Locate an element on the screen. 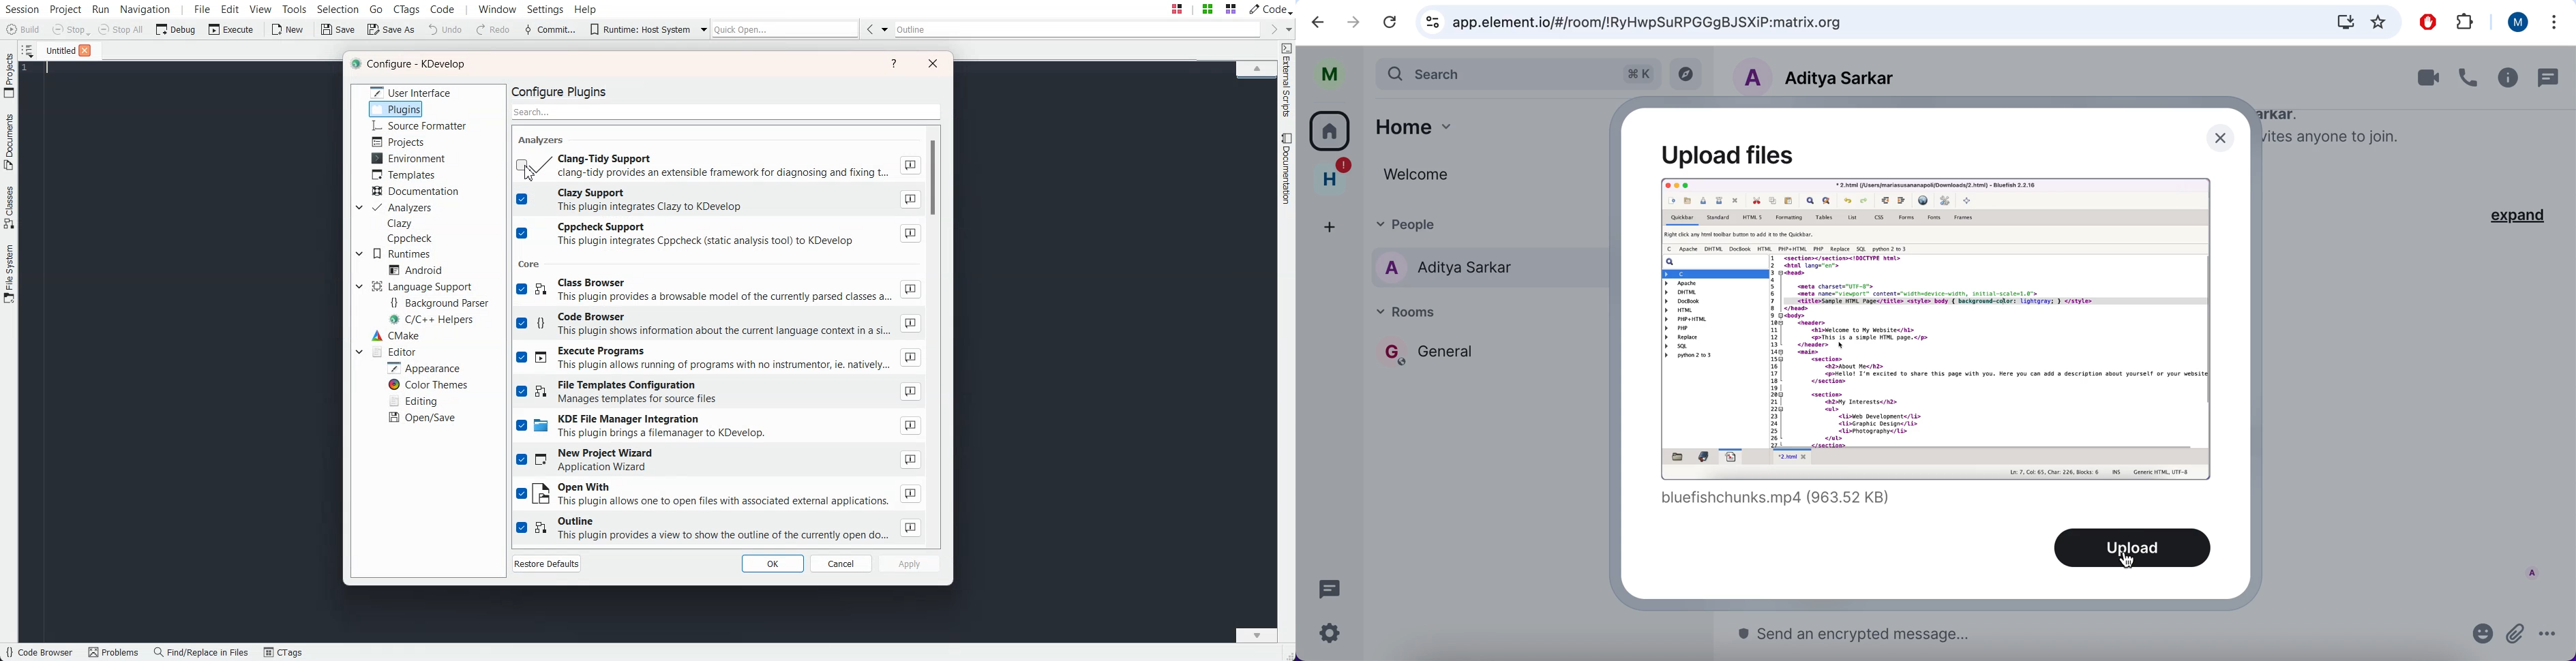  Color Themes is located at coordinates (427, 385).